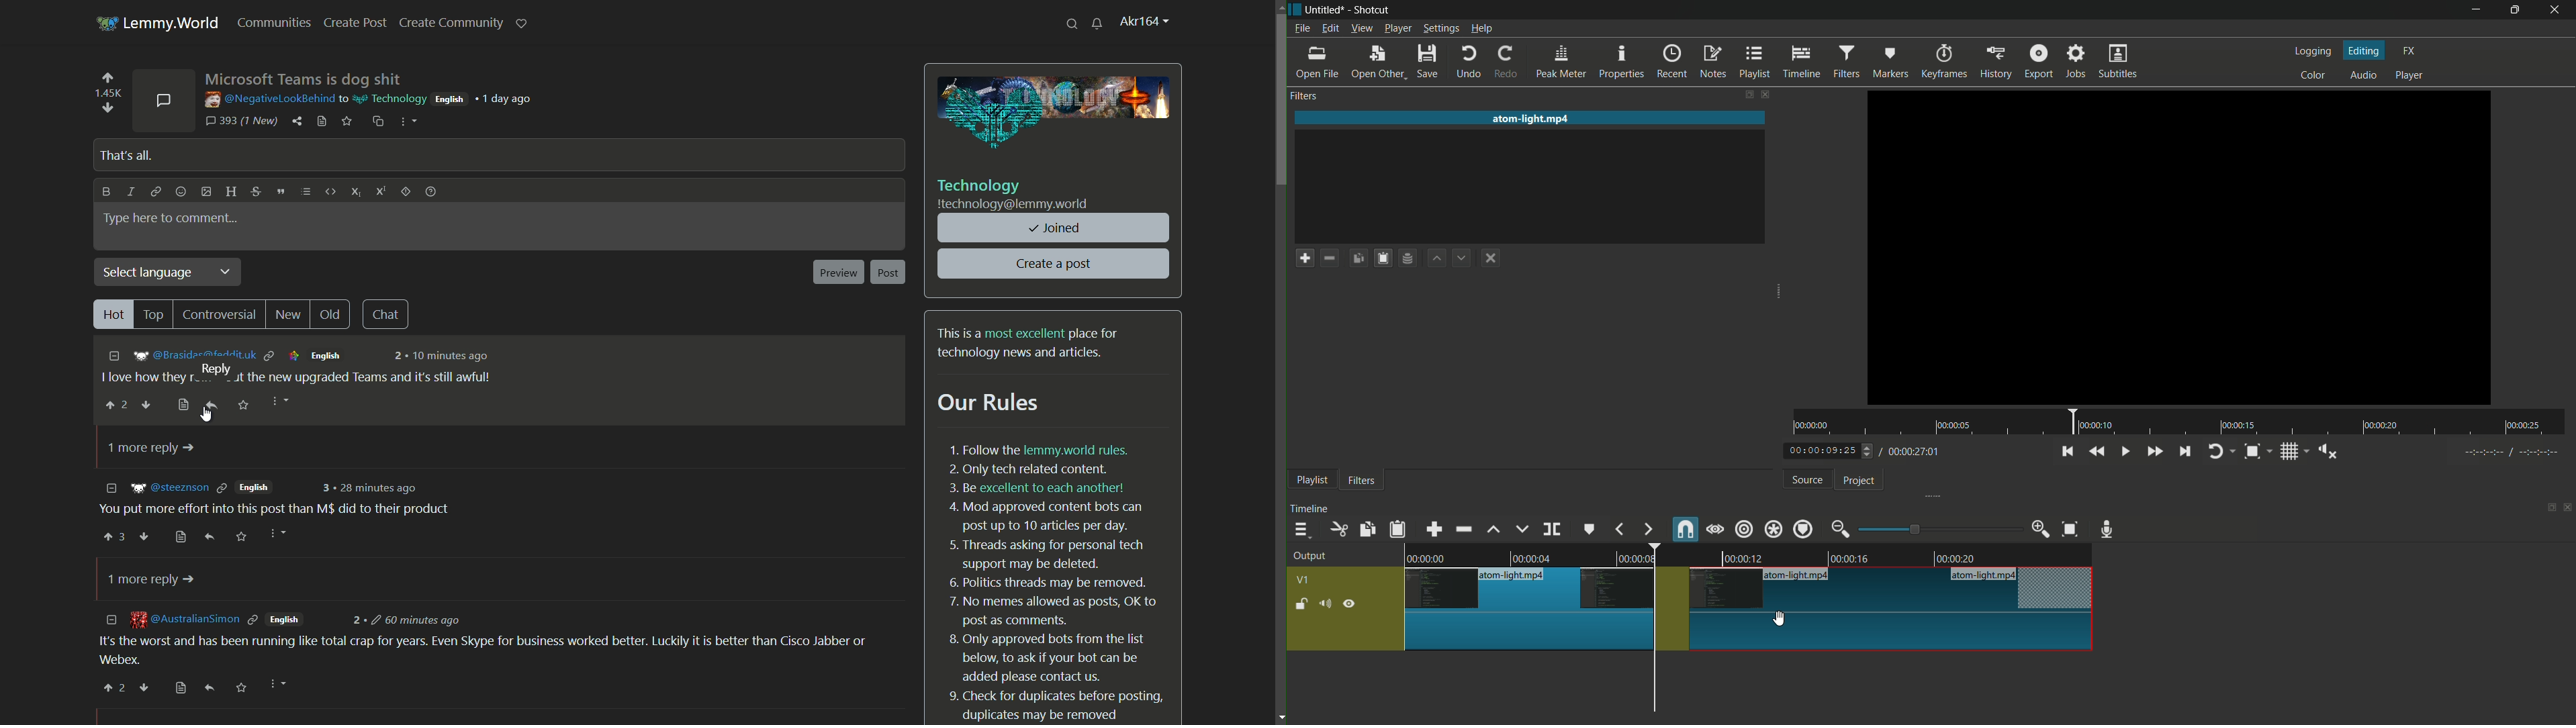 The width and height of the screenshot is (2576, 728). What do you see at coordinates (2508, 454) in the screenshot?
I see `` at bounding box center [2508, 454].